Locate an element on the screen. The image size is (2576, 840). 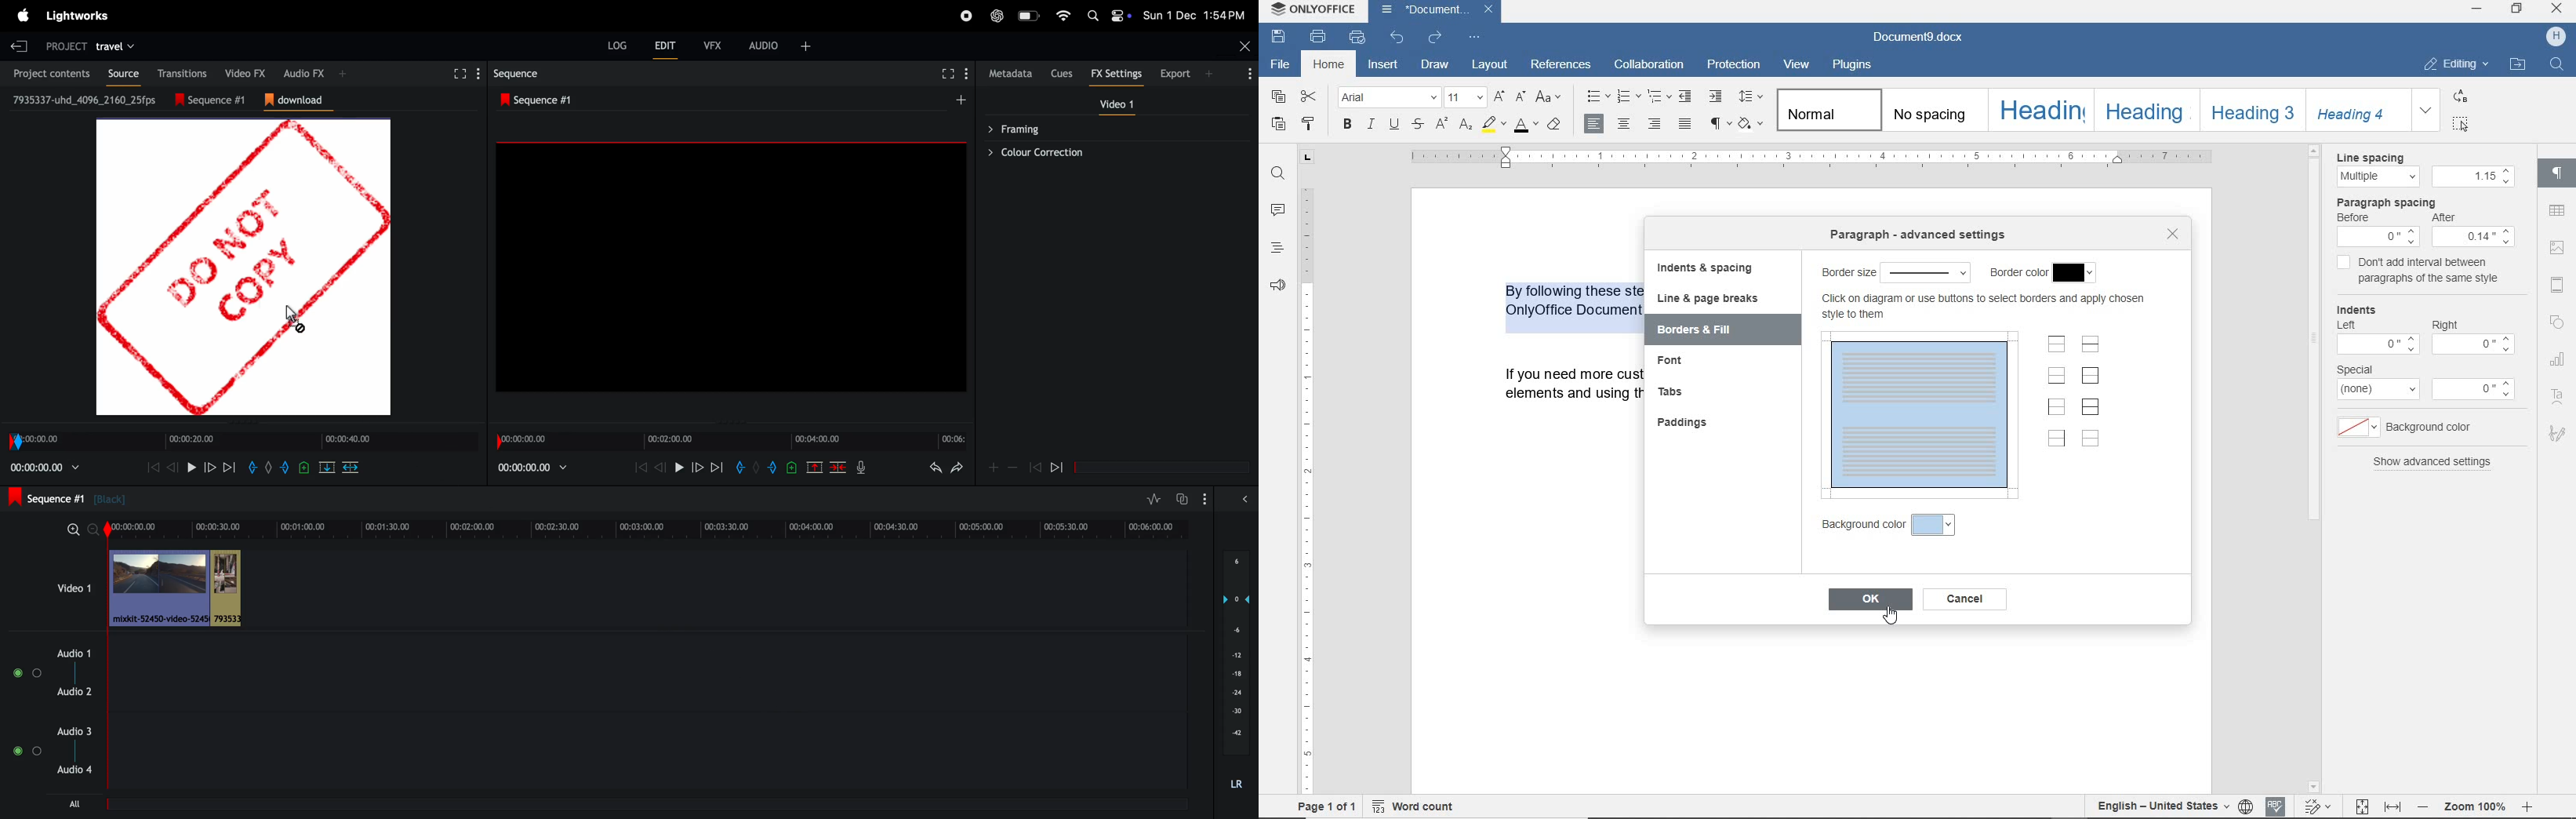
backward is located at coordinates (1035, 467).